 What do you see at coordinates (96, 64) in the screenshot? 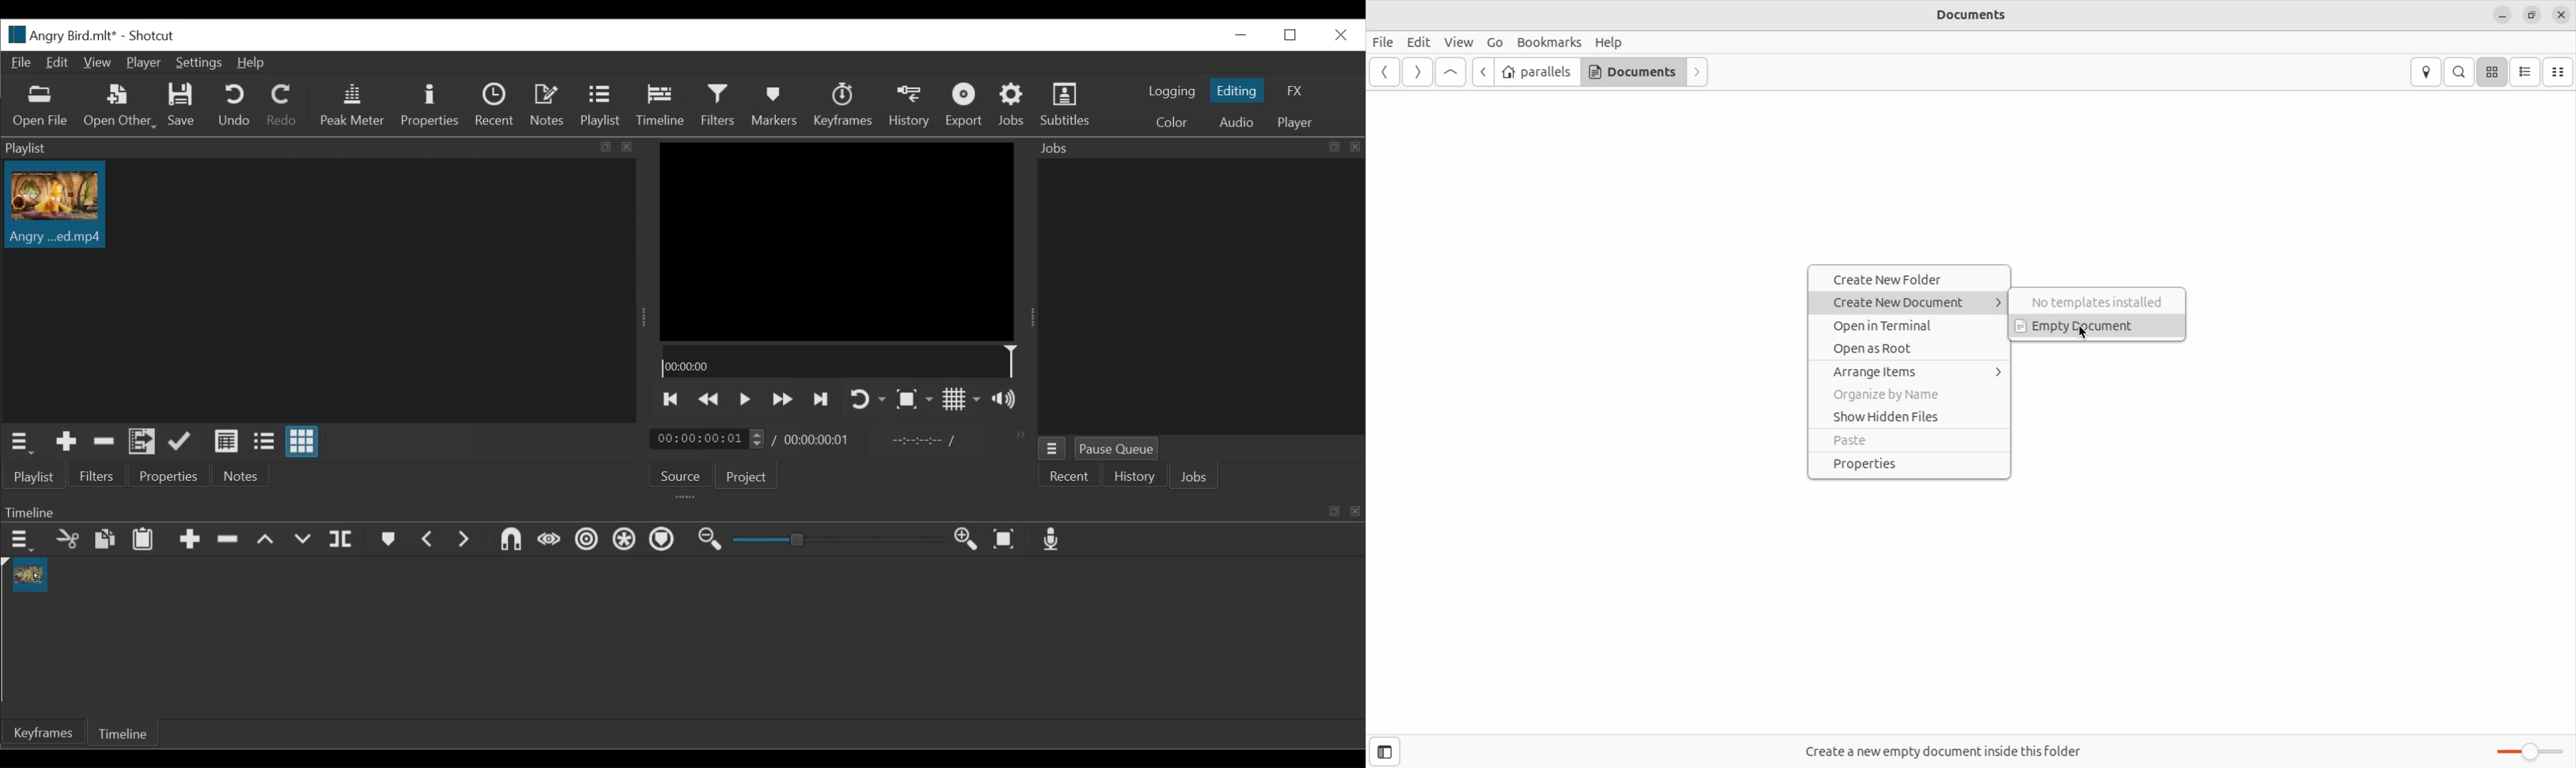
I see `` at bounding box center [96, 64].